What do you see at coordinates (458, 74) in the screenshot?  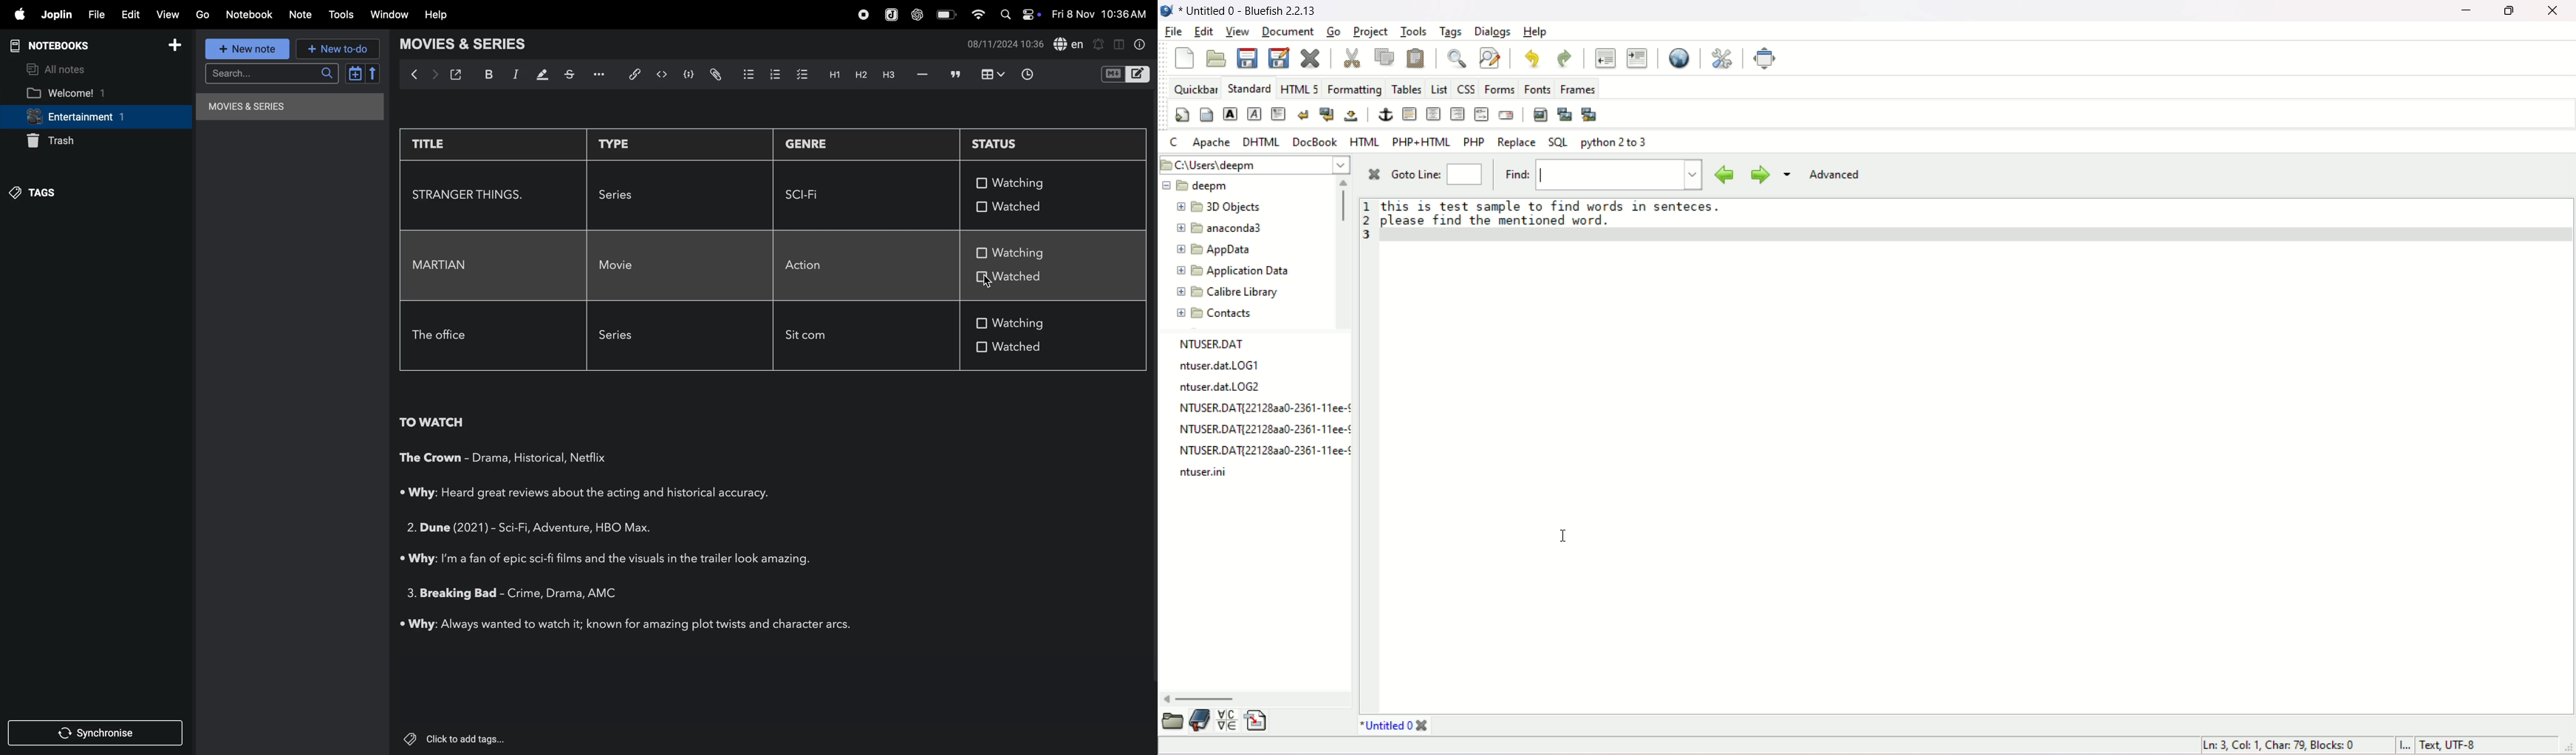 I see `open window` at bounding box center [458, 74].